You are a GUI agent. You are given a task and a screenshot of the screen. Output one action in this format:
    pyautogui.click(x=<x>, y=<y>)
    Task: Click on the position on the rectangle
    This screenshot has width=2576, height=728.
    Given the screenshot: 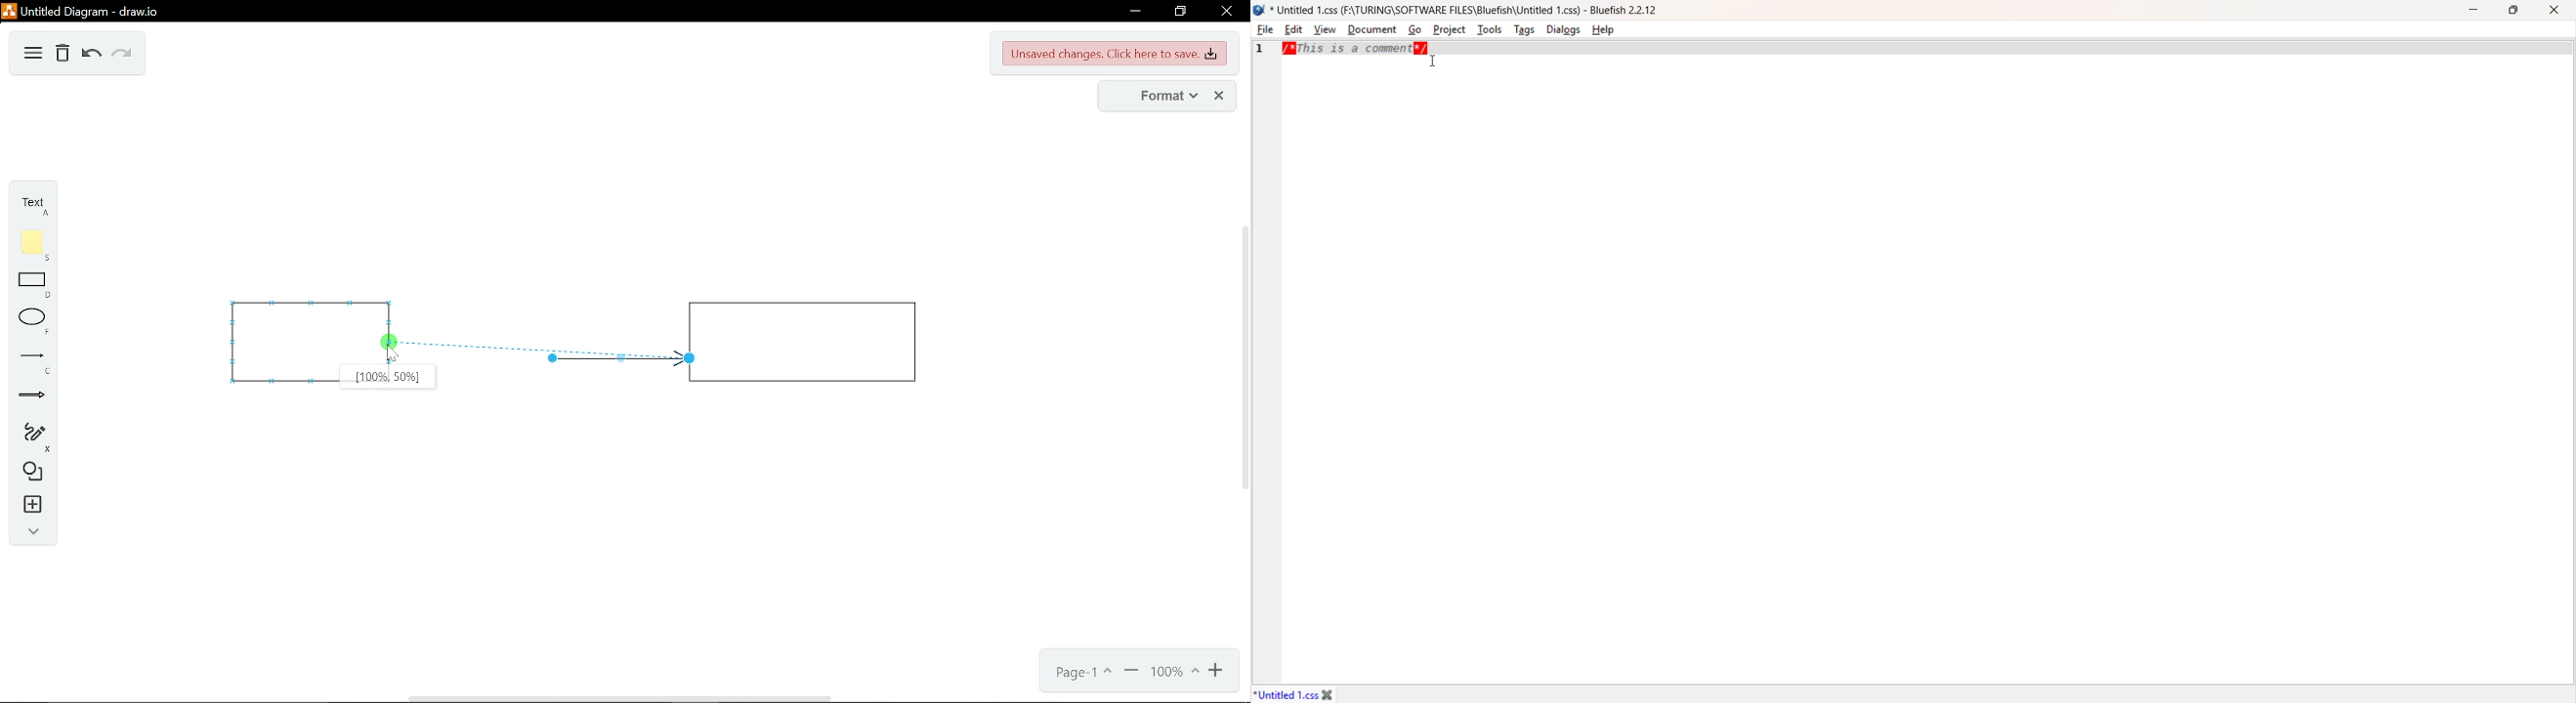 What is the action you would take?
    pyautogui.click(x=389, y=377)
    